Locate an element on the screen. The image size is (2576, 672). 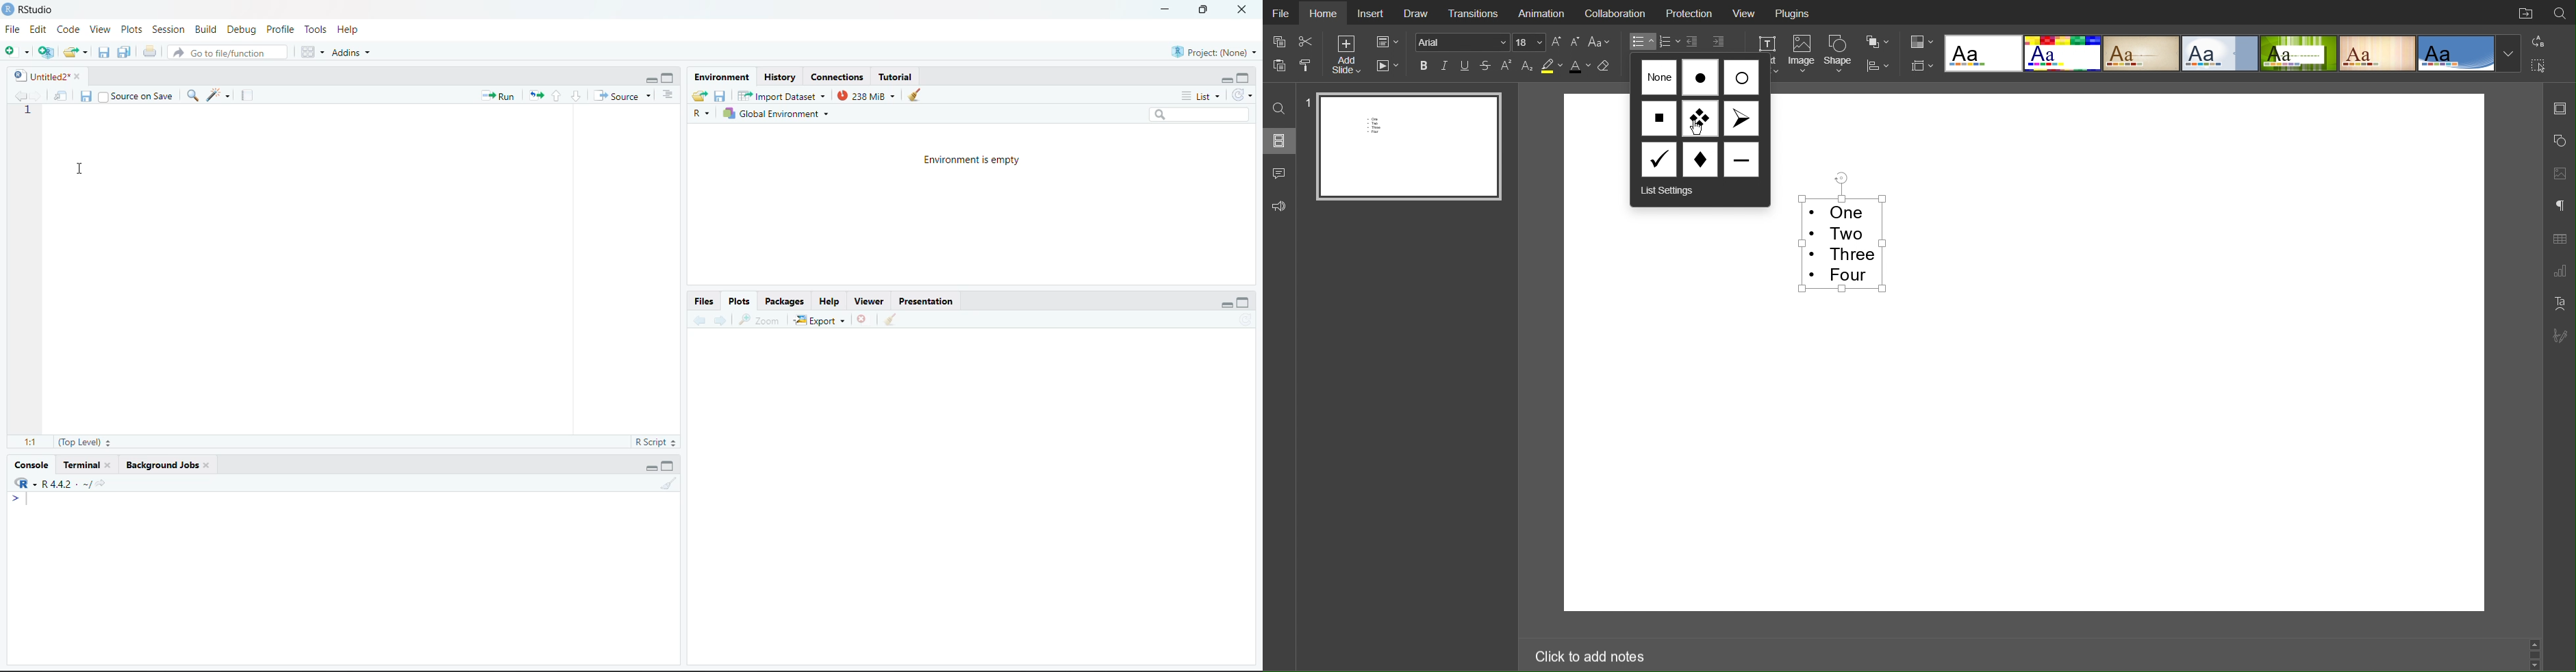
Packages is located at coordinates (786, 301).